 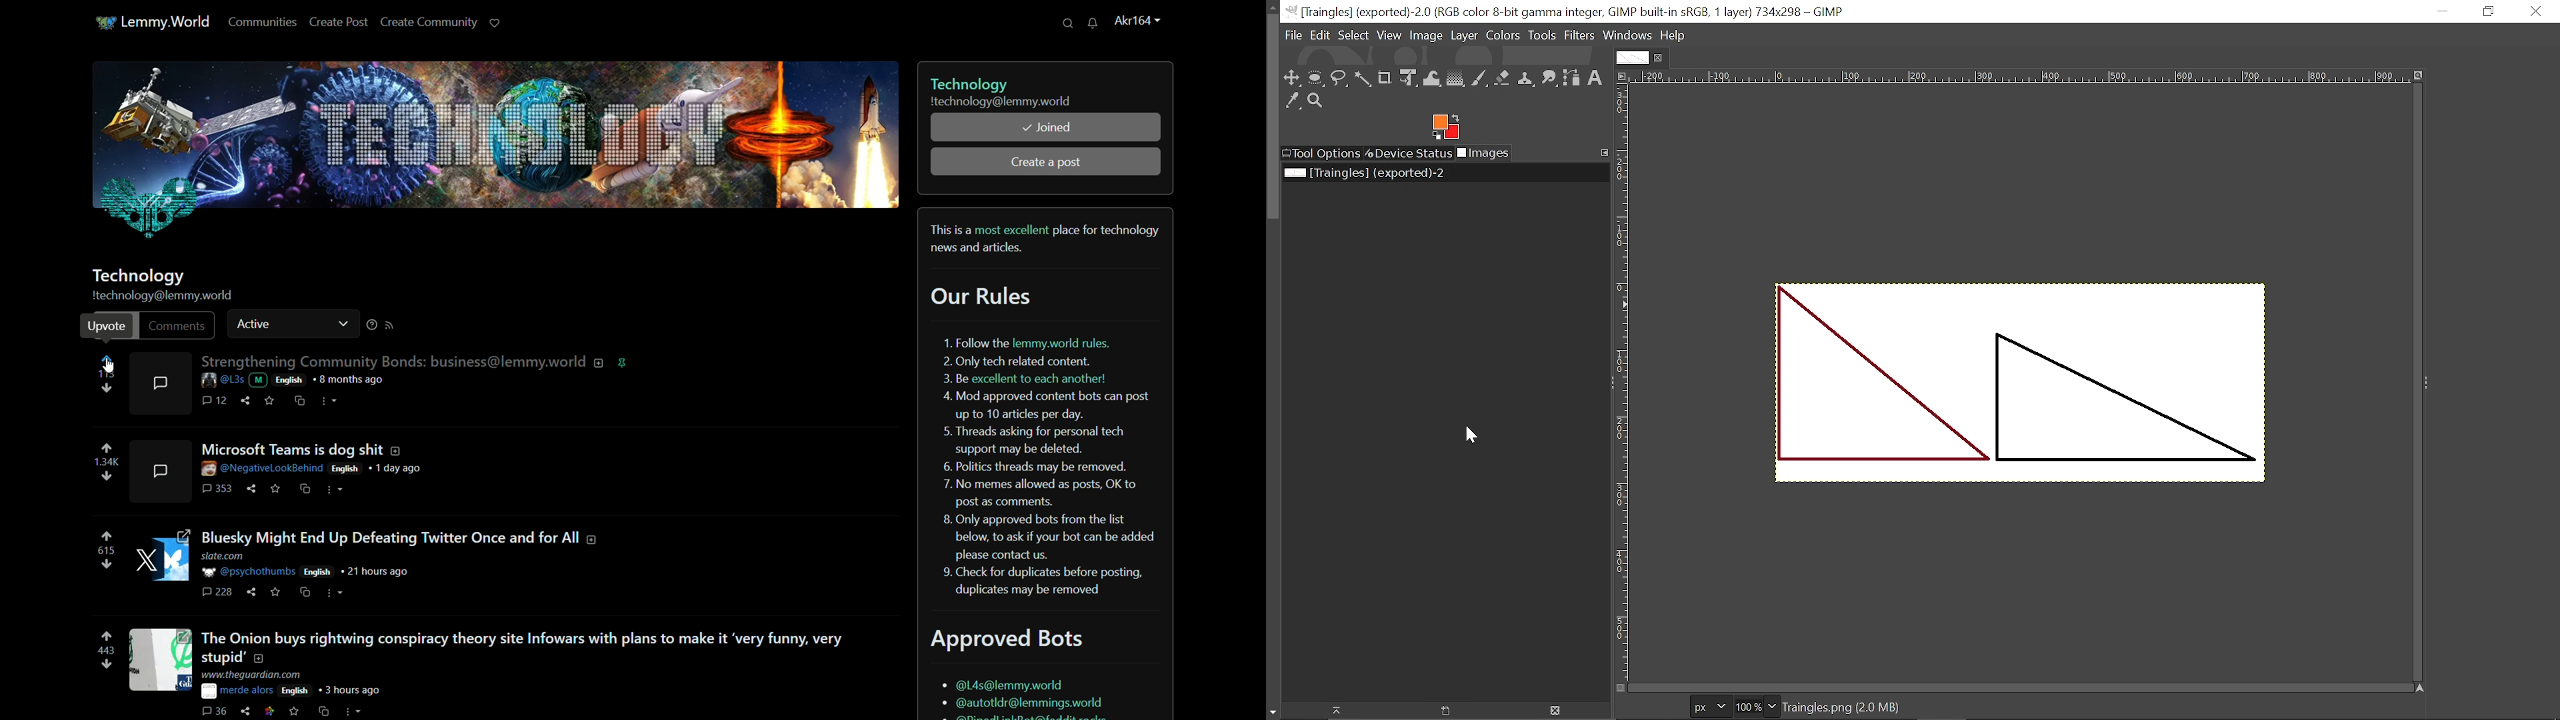 I want to click on Select, so click(x=1354, y=36).